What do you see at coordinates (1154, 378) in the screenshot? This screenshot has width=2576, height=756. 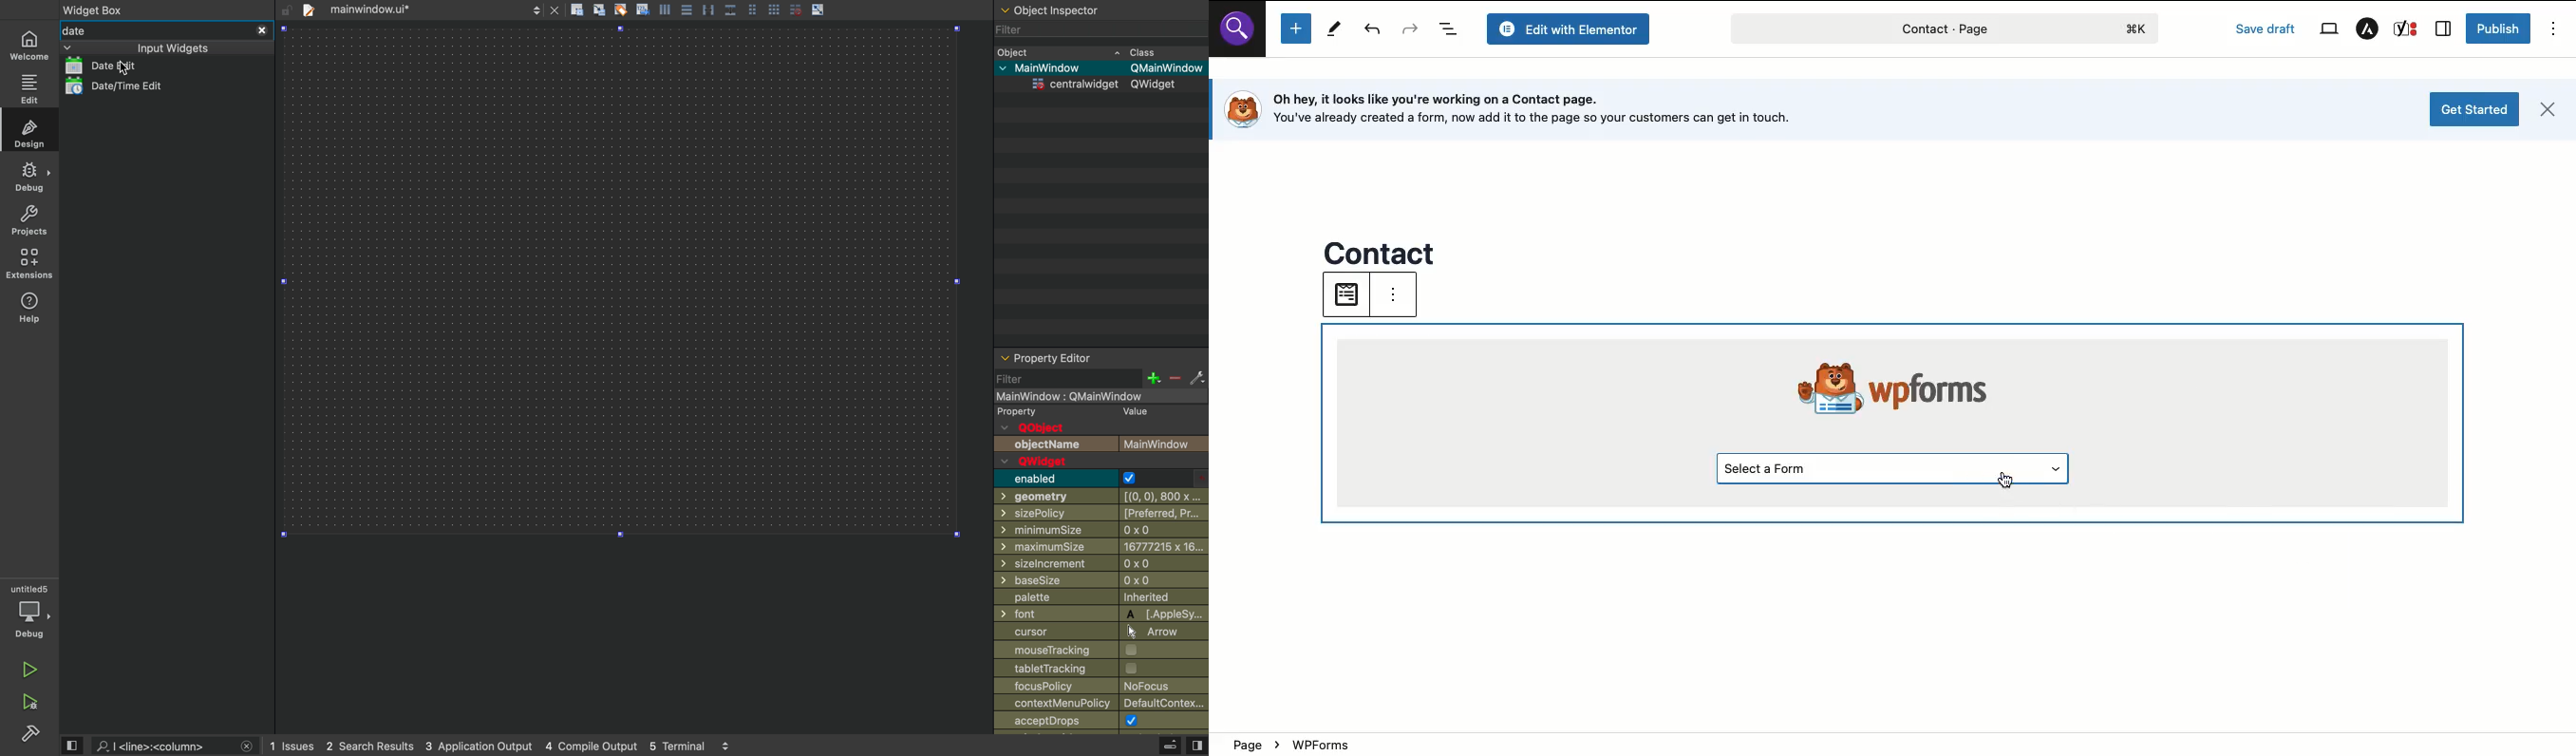 I see `plus` at bounding box center [1154, 378].